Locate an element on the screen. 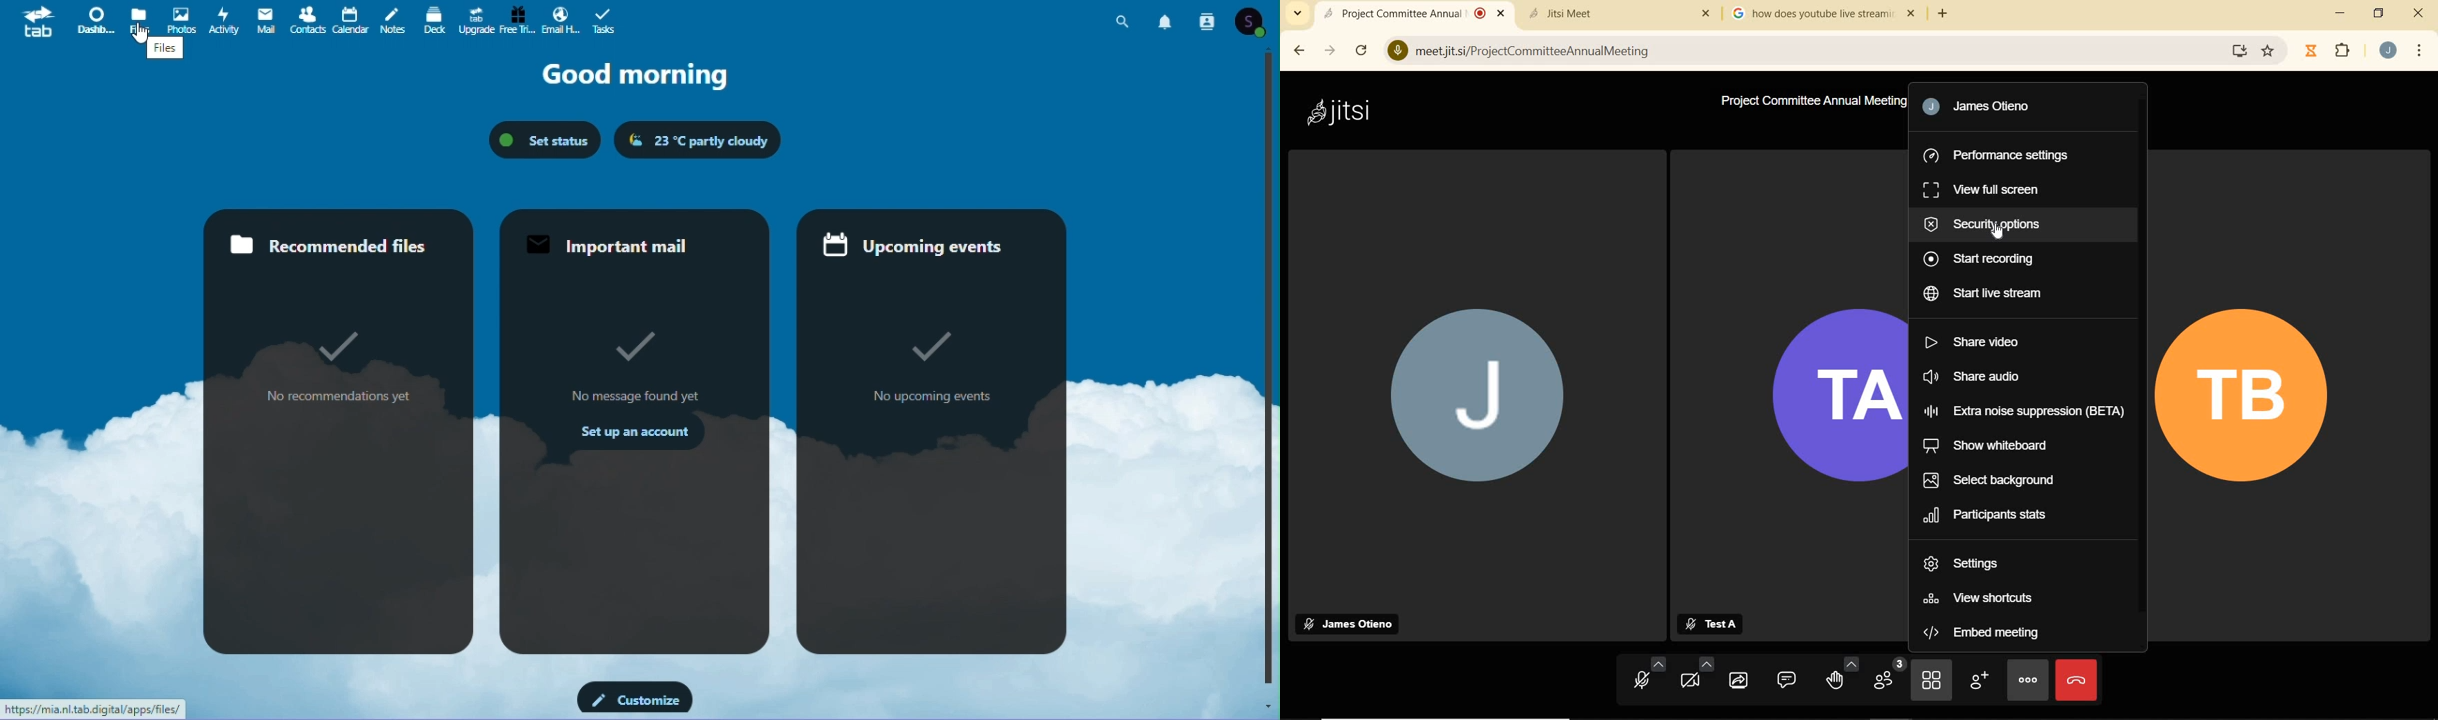  calender is located at coordinates (350, 21).